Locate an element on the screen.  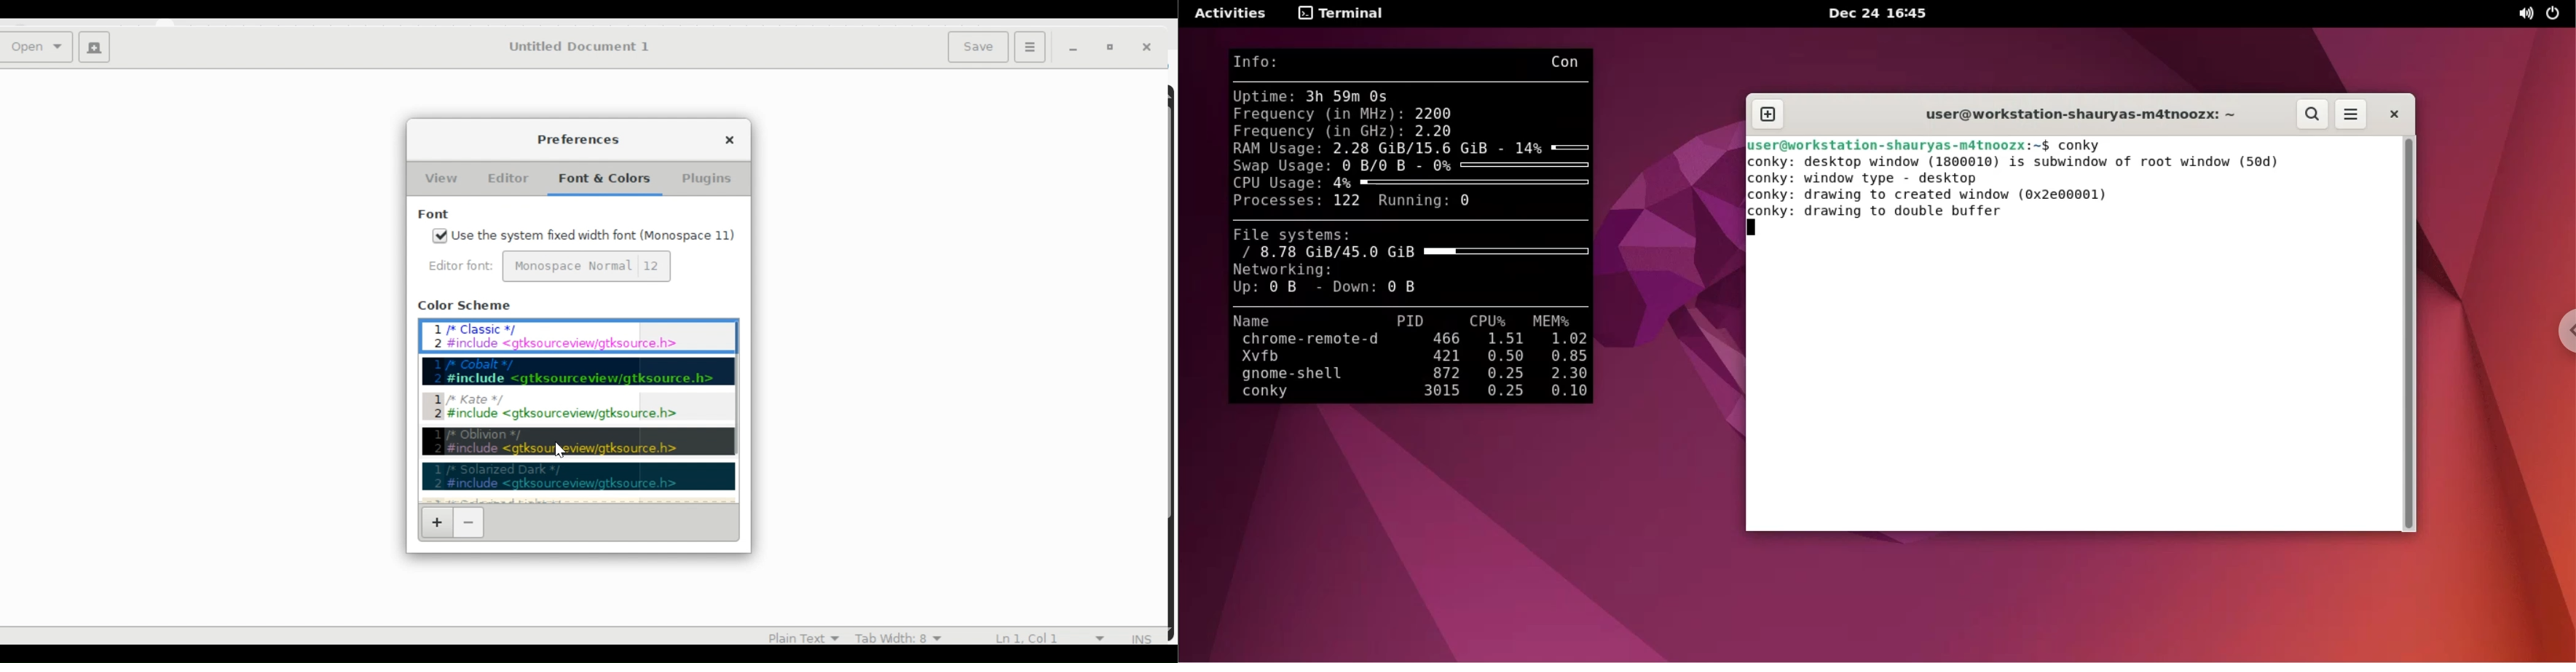
Untitled Document 1 is located at coordinates (578, 47).